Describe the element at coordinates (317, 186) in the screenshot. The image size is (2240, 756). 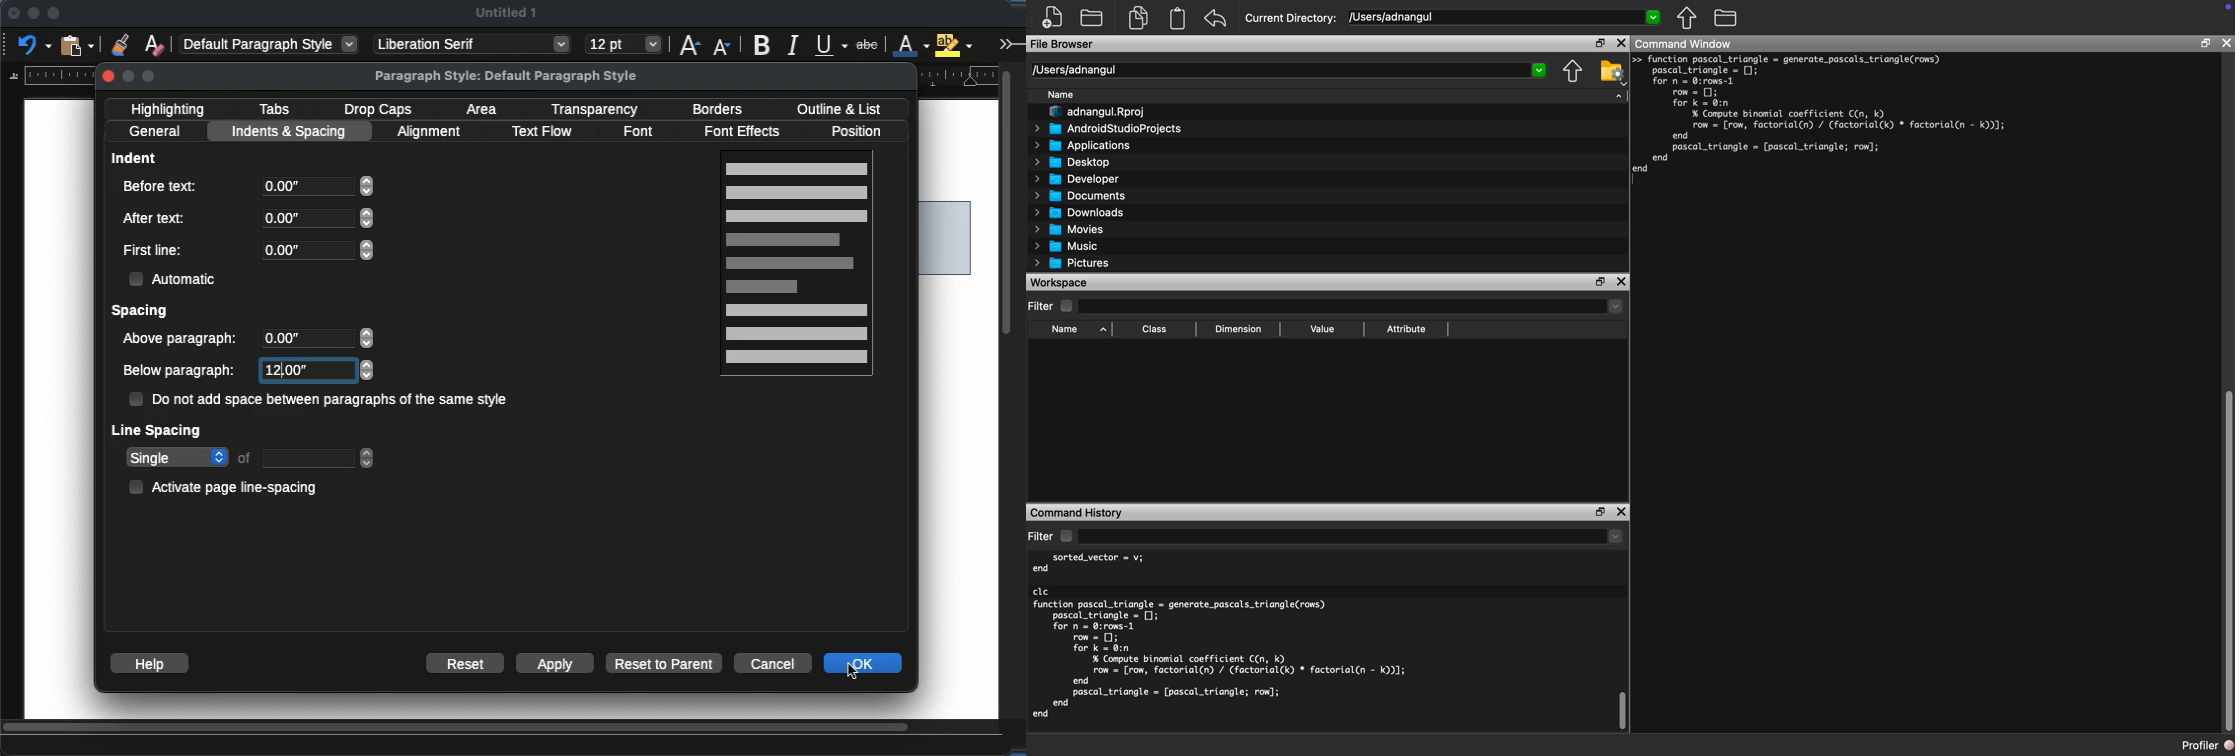
I see `0.00` at that location.